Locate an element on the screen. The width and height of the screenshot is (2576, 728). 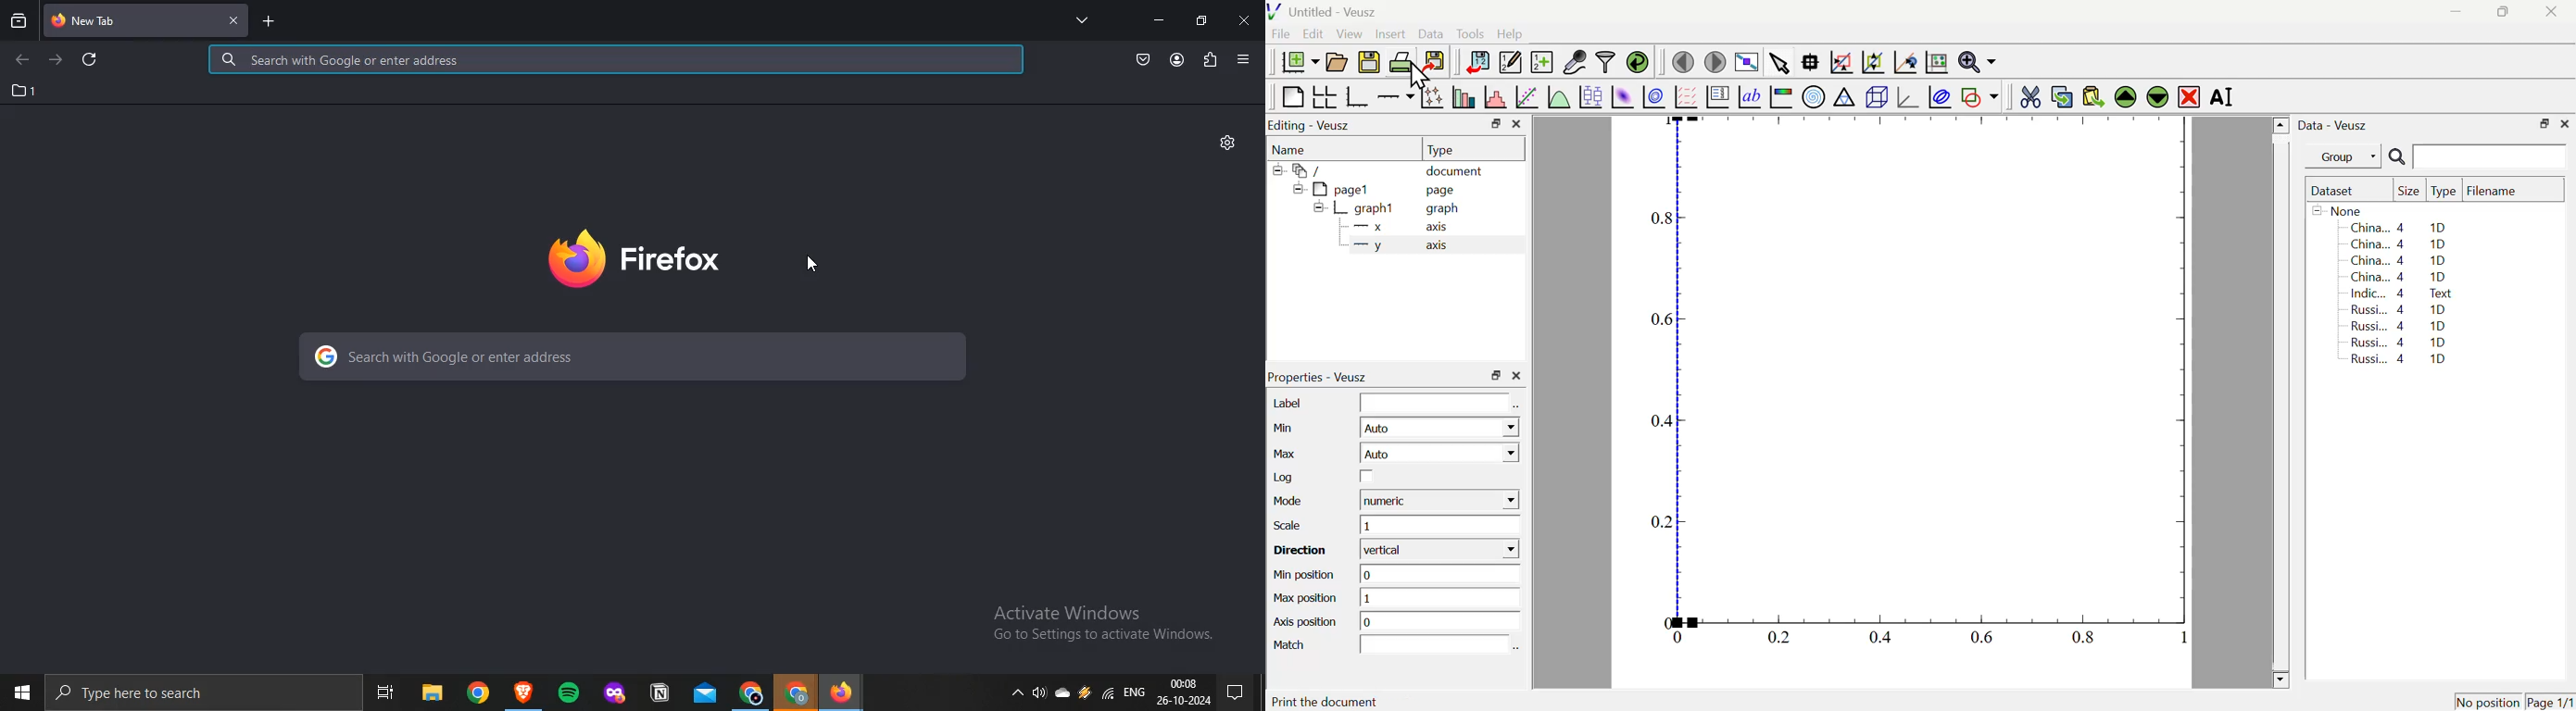
Name is located at coordinates (1290, 150).